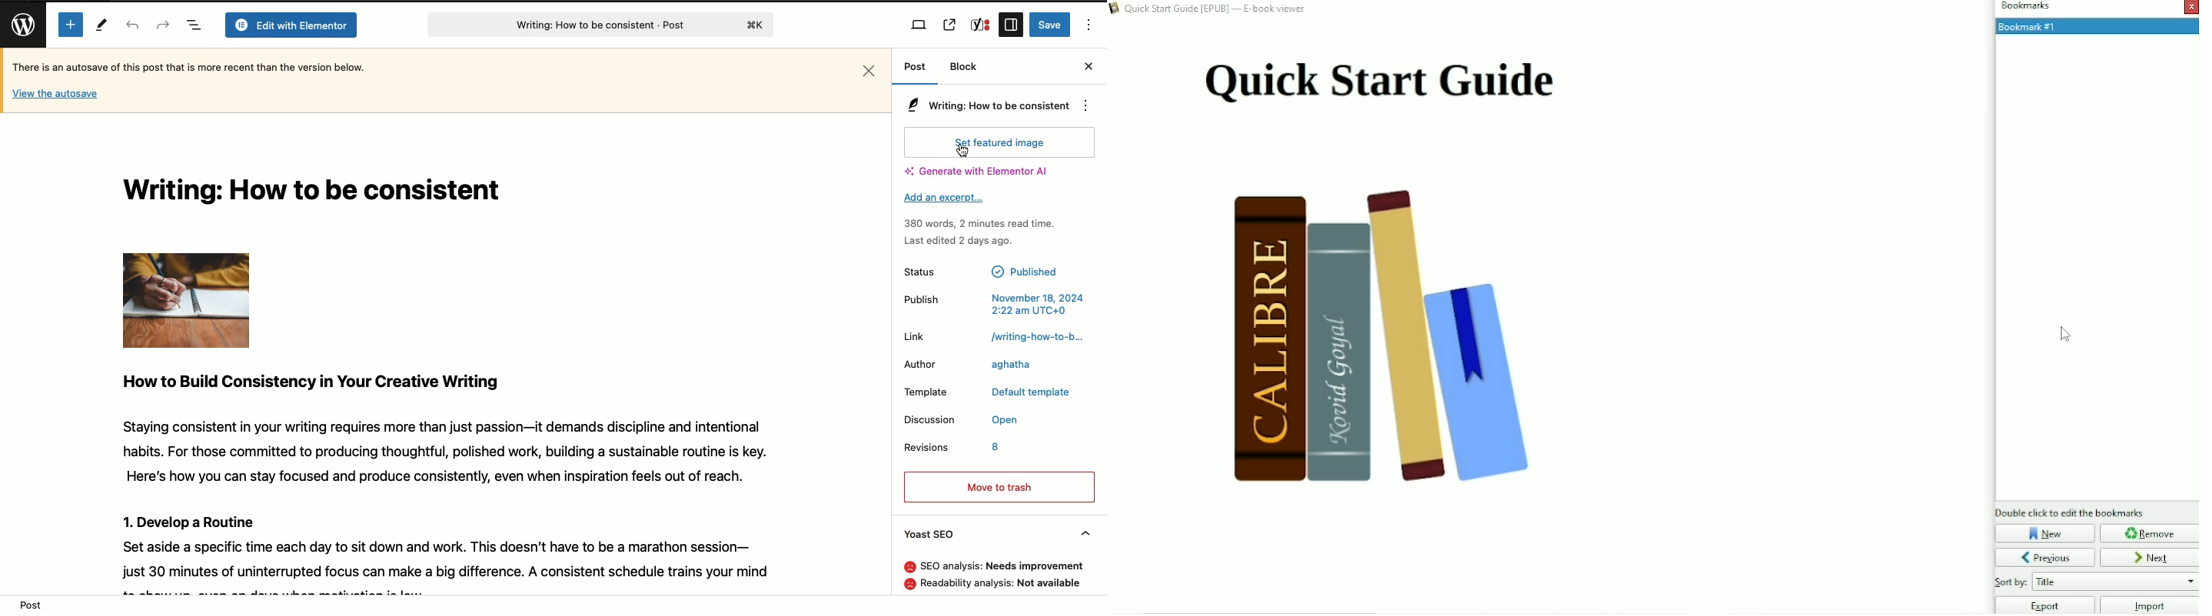 The image size is (2212, 616). What do you see at coordinates (2095, 26) in the screenshot?
I see `Bookmark added` at bounding box center [2095, 26].